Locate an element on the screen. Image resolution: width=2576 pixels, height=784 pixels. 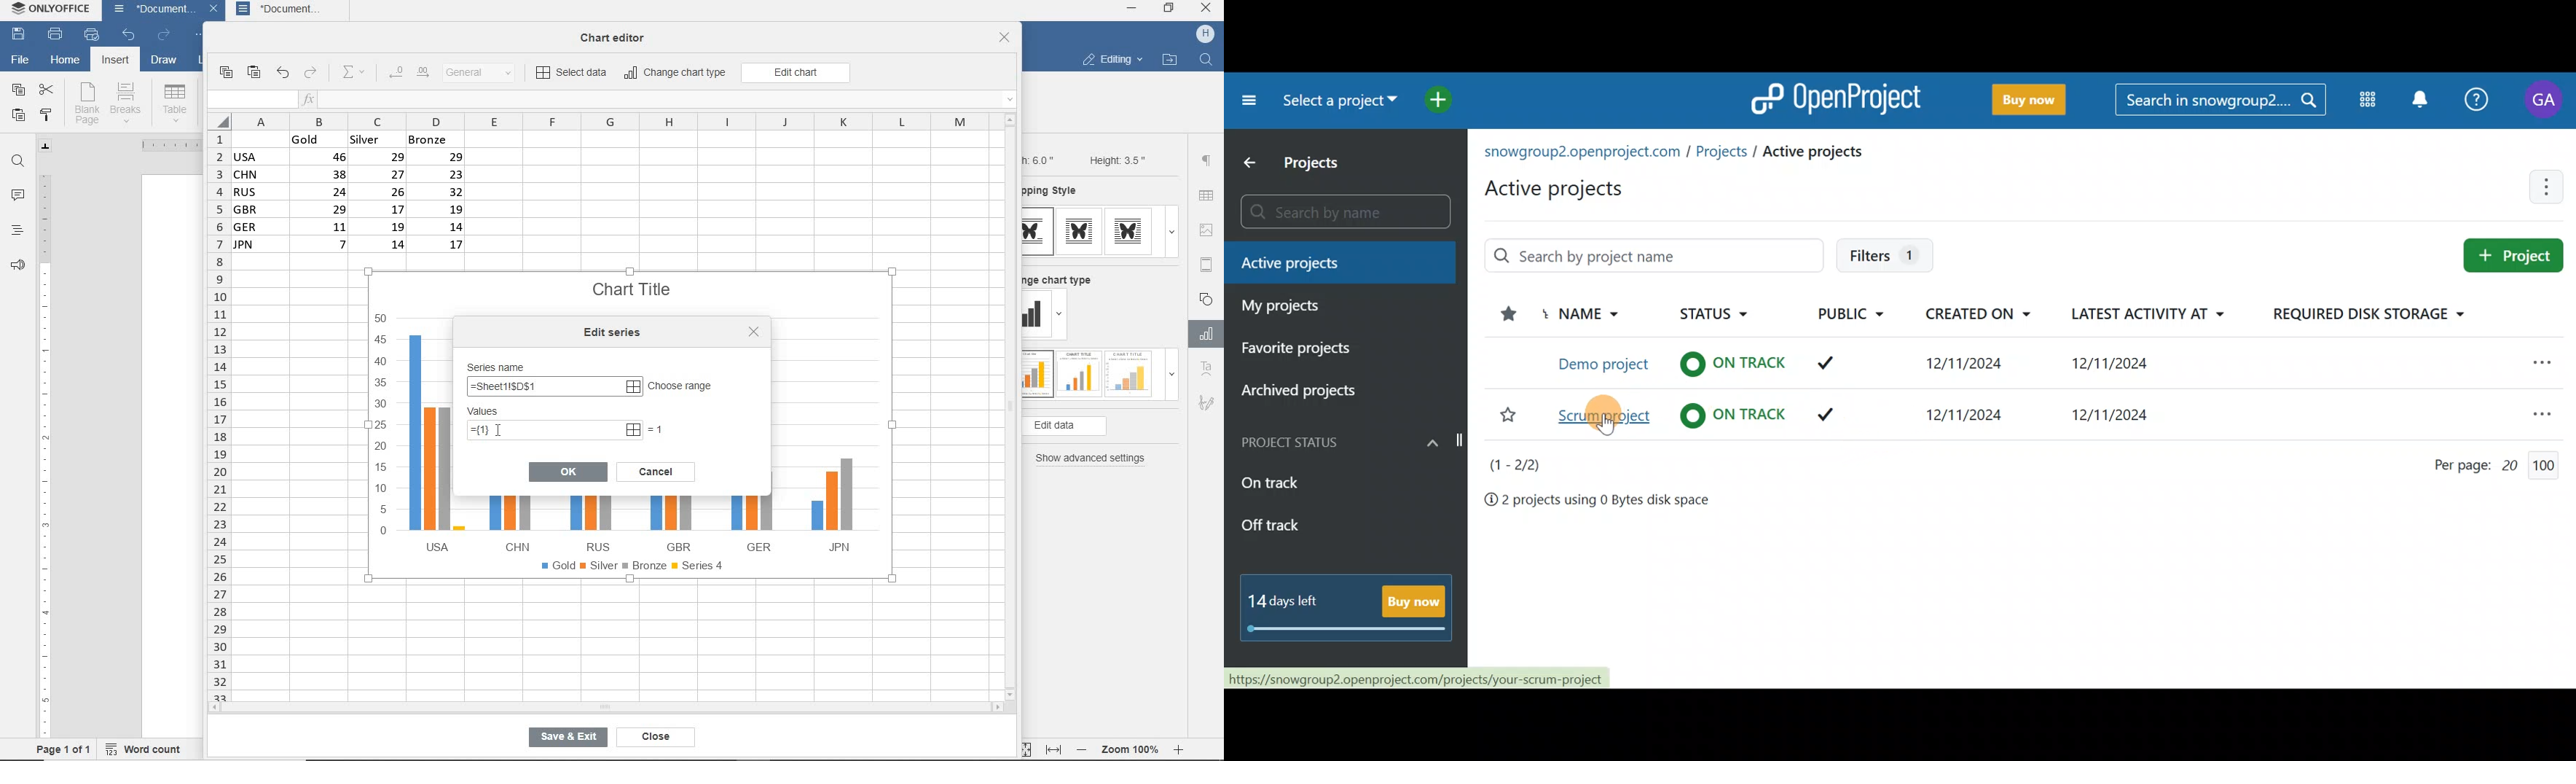
editing is located at coordinates (1112, 61).